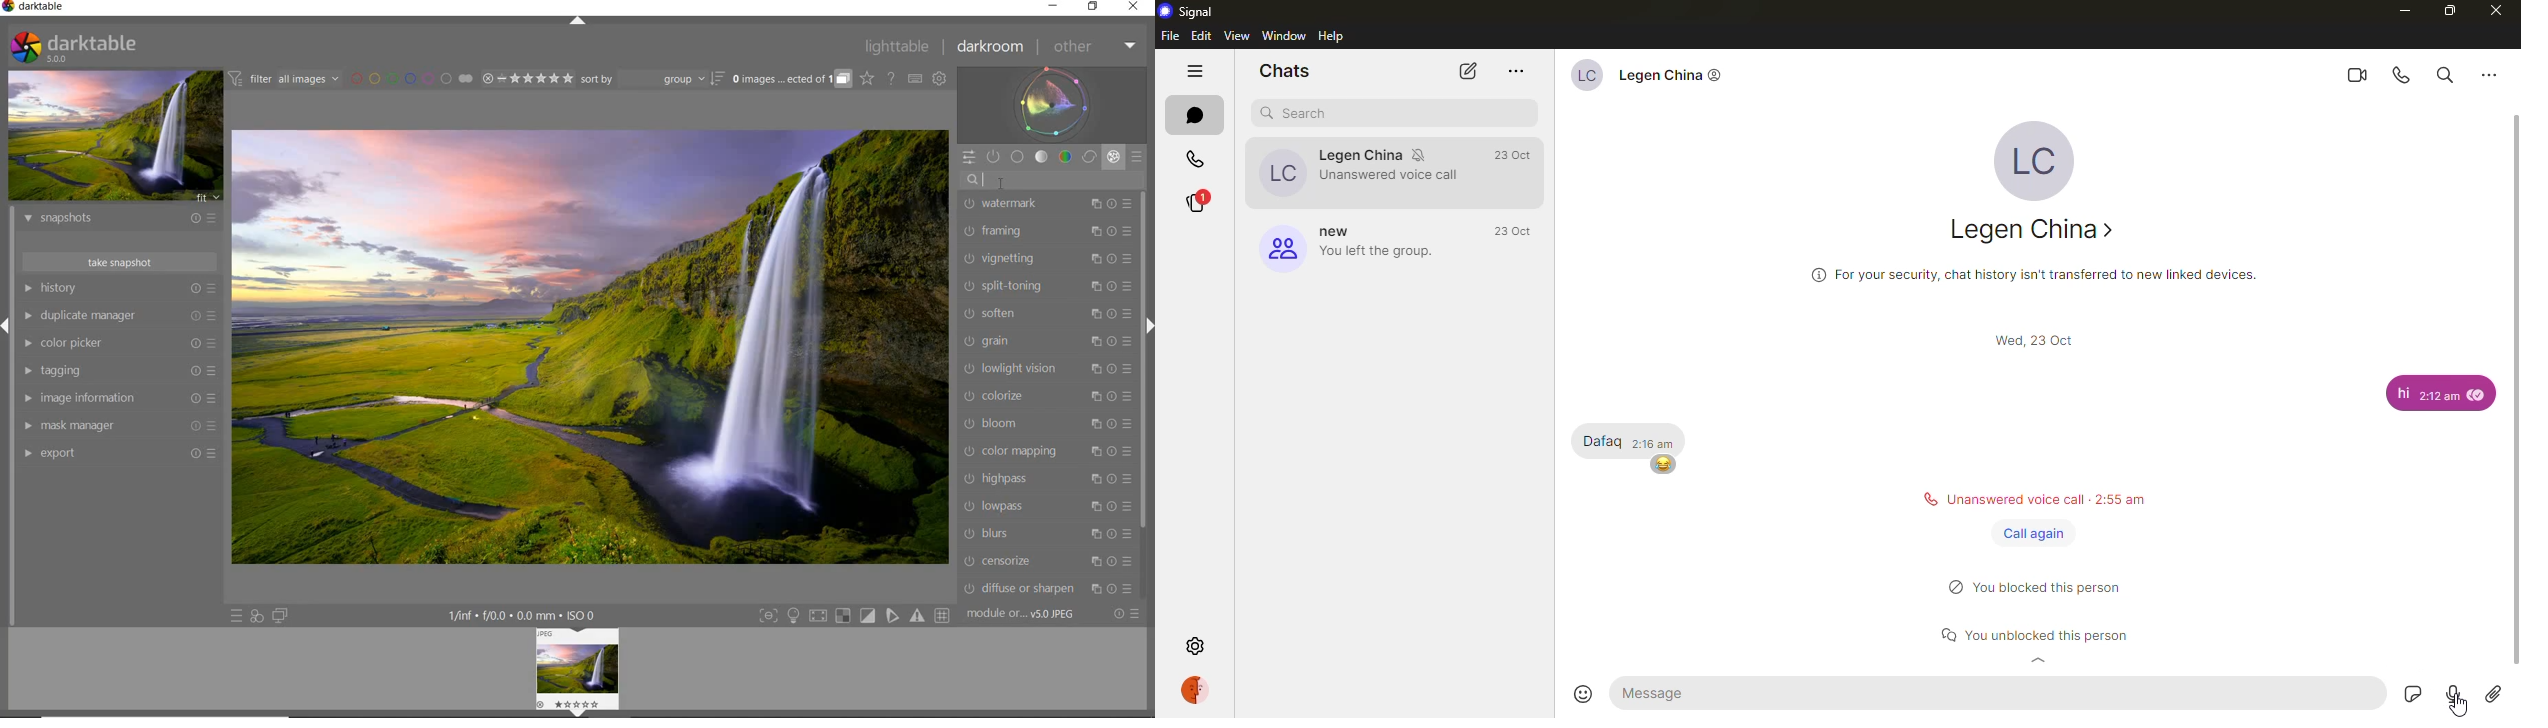 This screenshot has width=2548, height=728. Describe the element at coordinates (1047, 481) in the screenshot. I see `highpass` at that location.